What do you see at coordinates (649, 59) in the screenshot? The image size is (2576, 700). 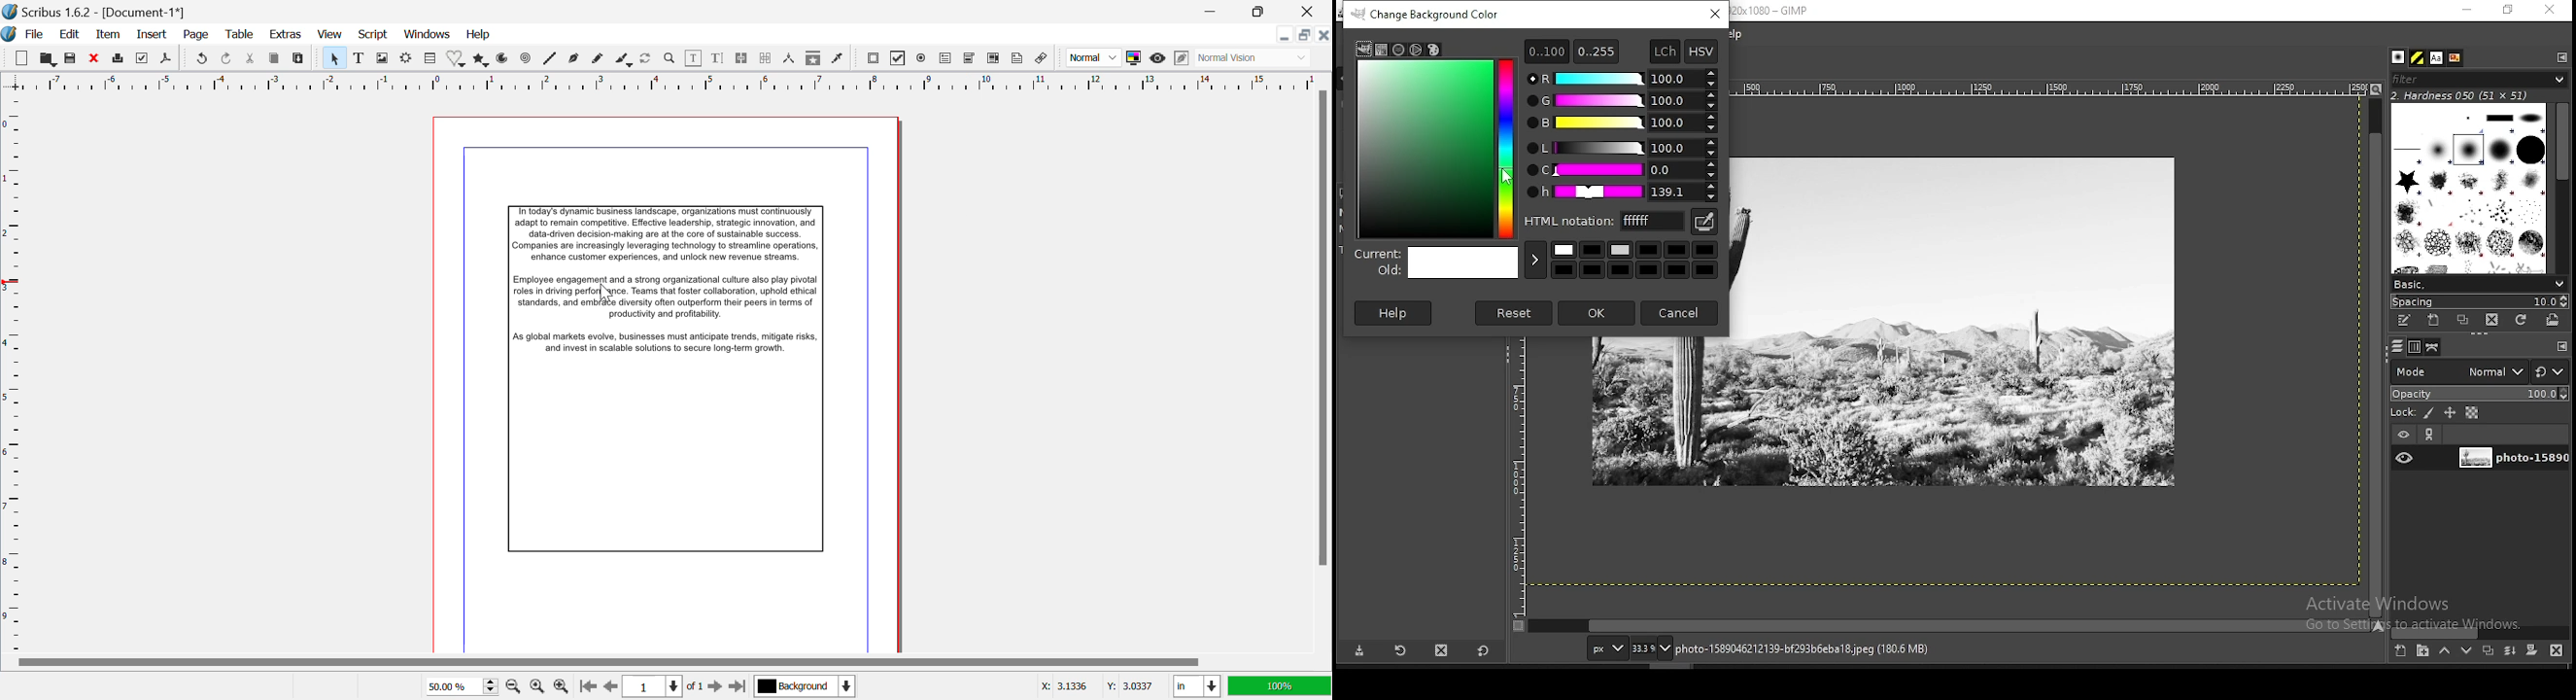 I see `Refresh` at bounding box center [649, 59].